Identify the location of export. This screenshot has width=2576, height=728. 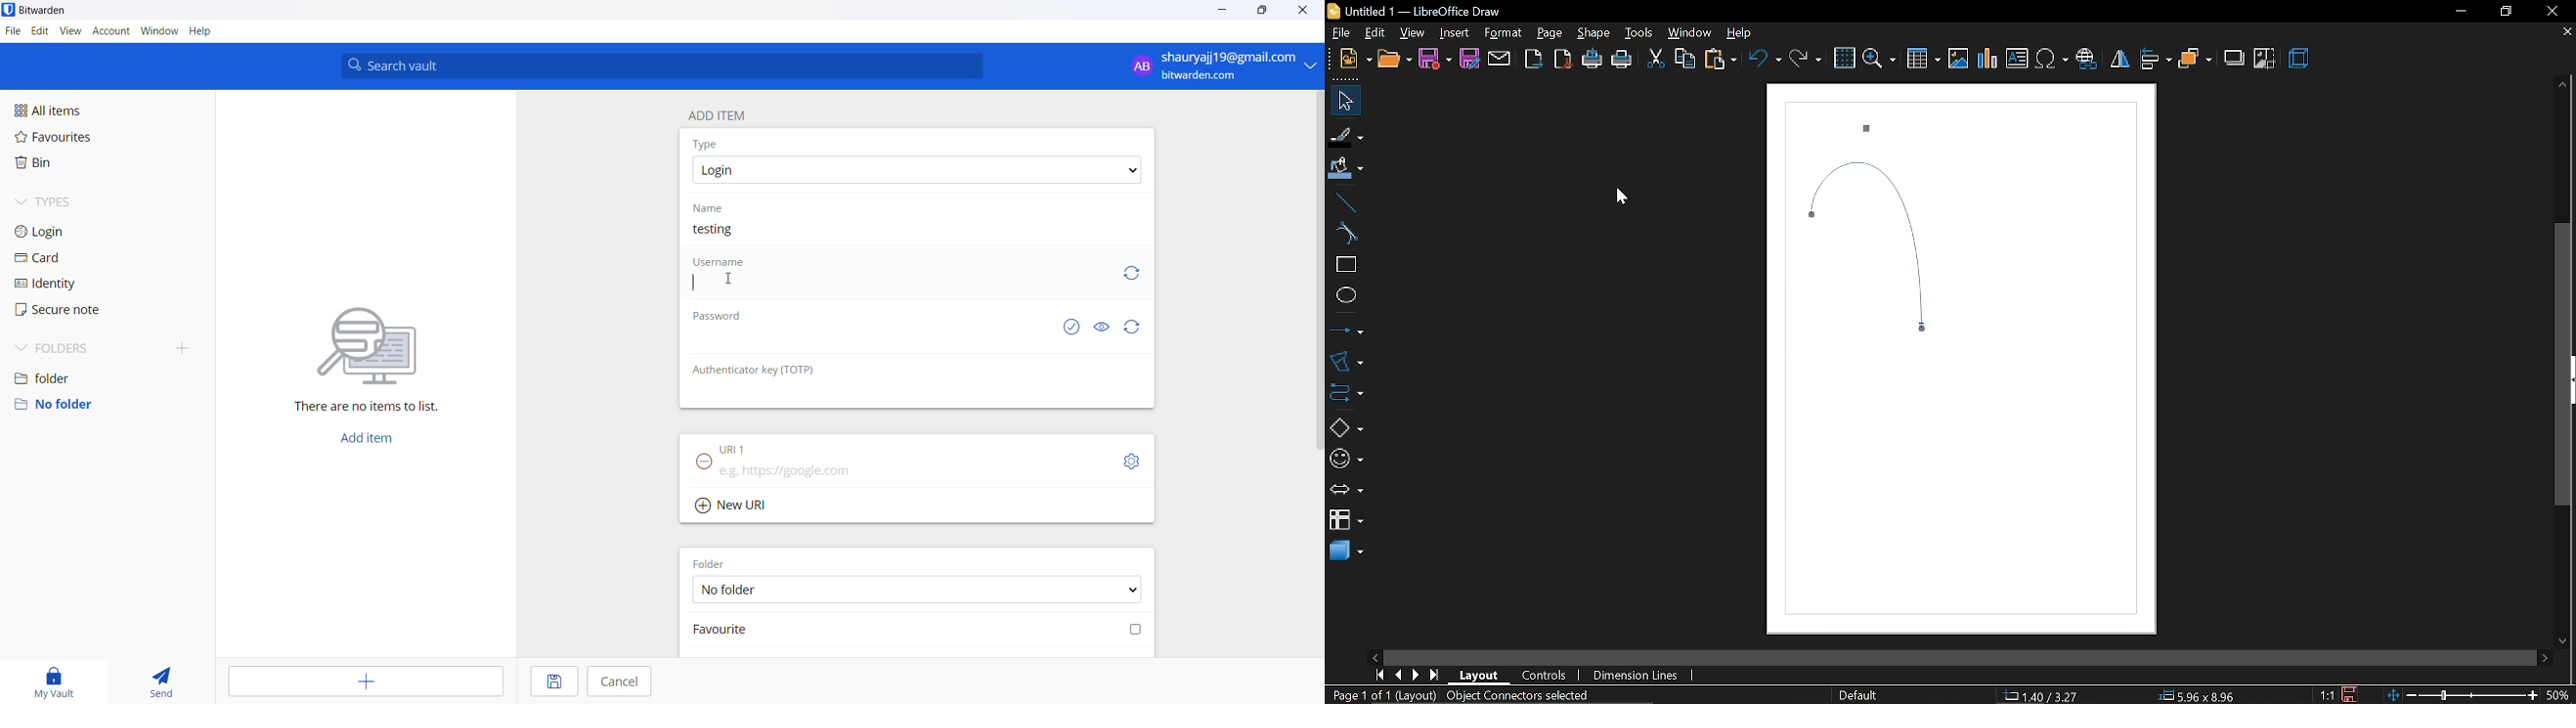
(1534, 60).